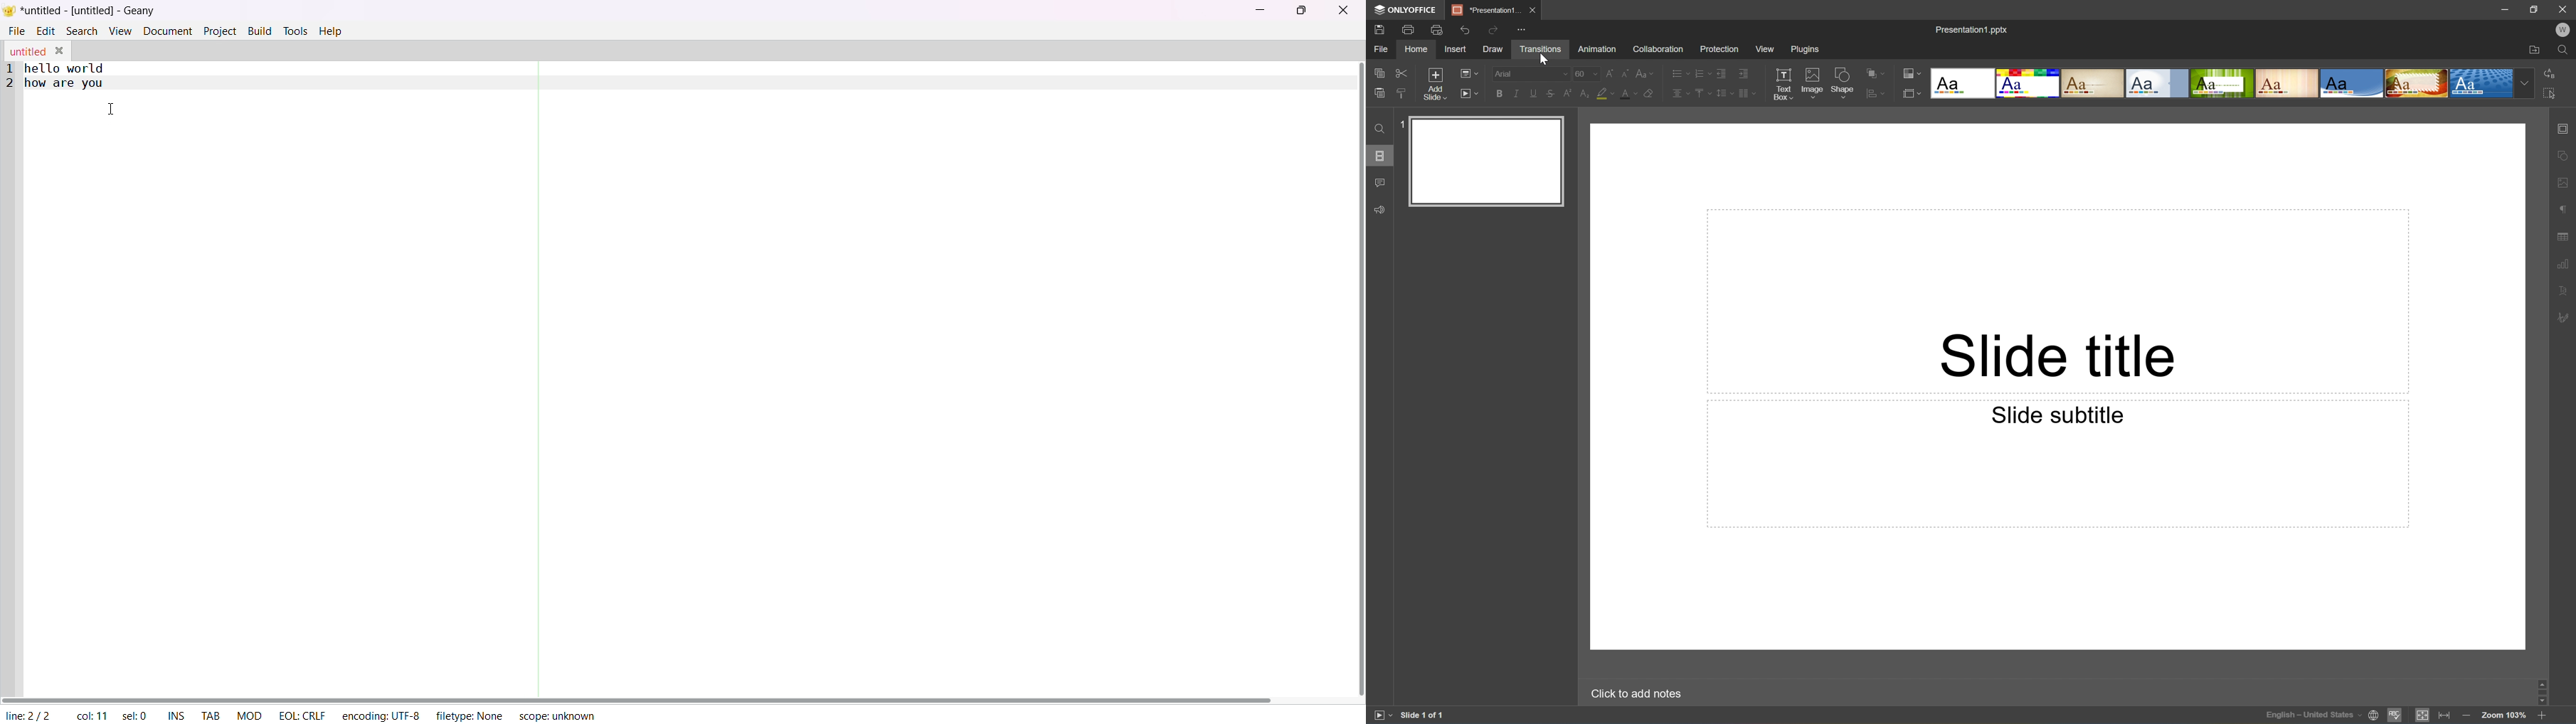  Describe the element at coordinates (1875, 93) in the screenshot. I see `Align shapes` at that location.